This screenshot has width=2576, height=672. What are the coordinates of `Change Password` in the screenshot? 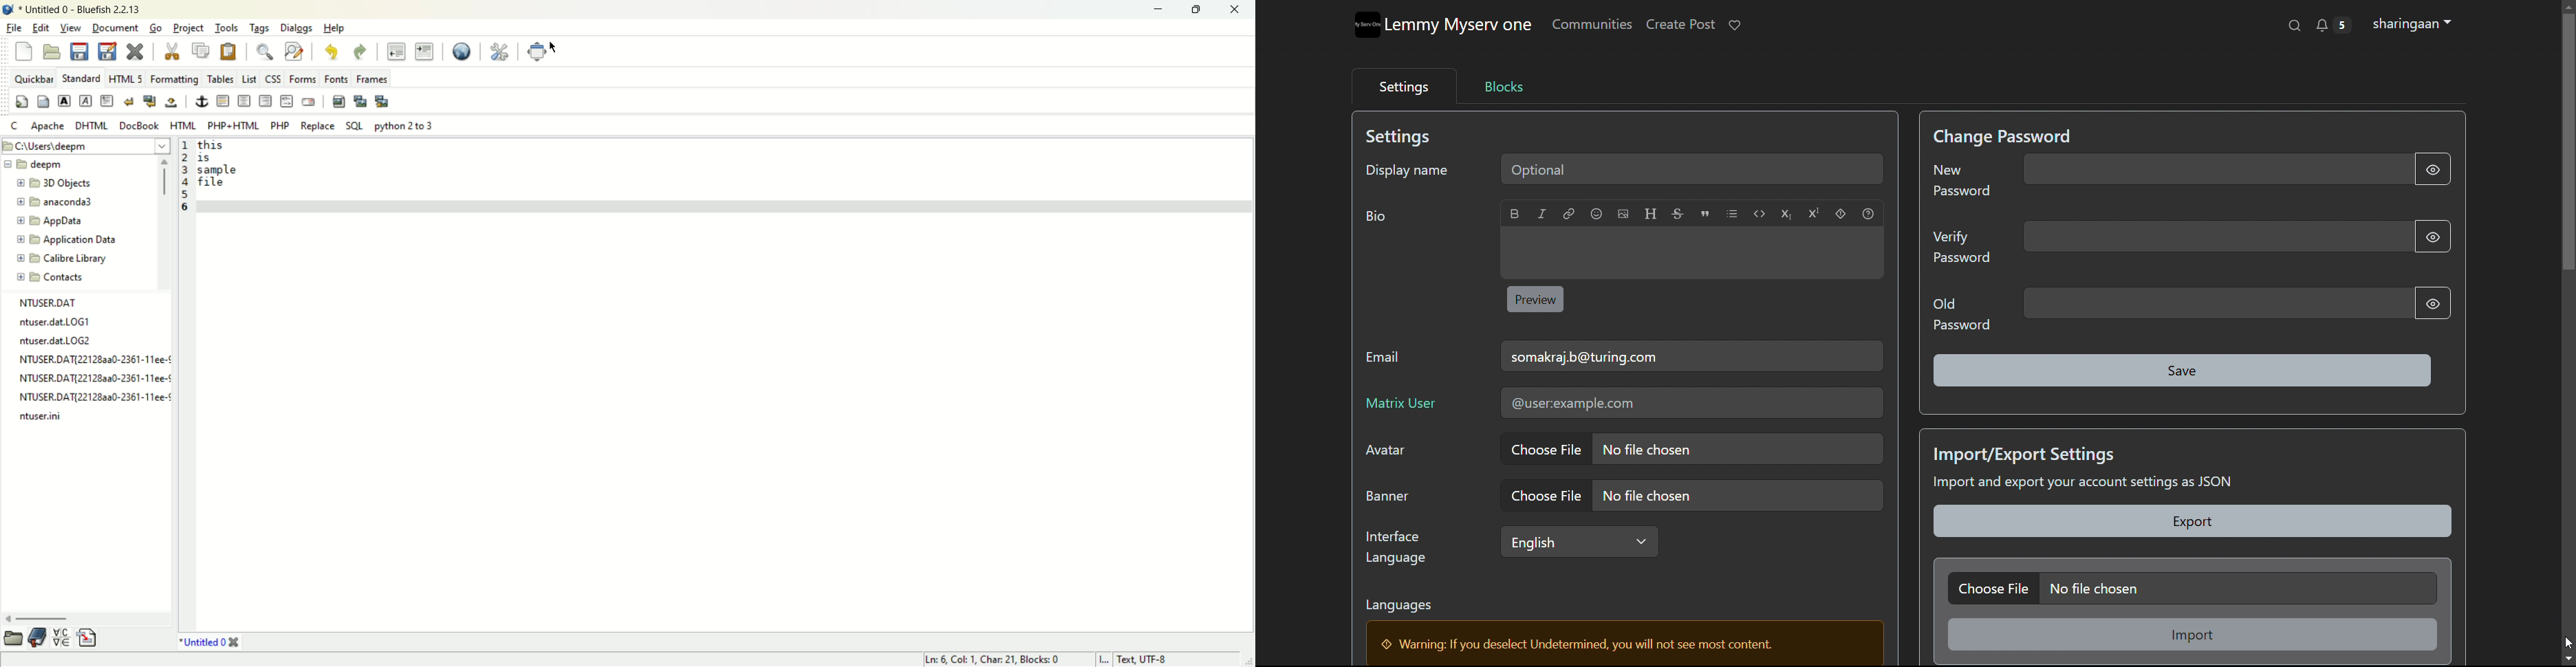 It's located at (2003, 133).